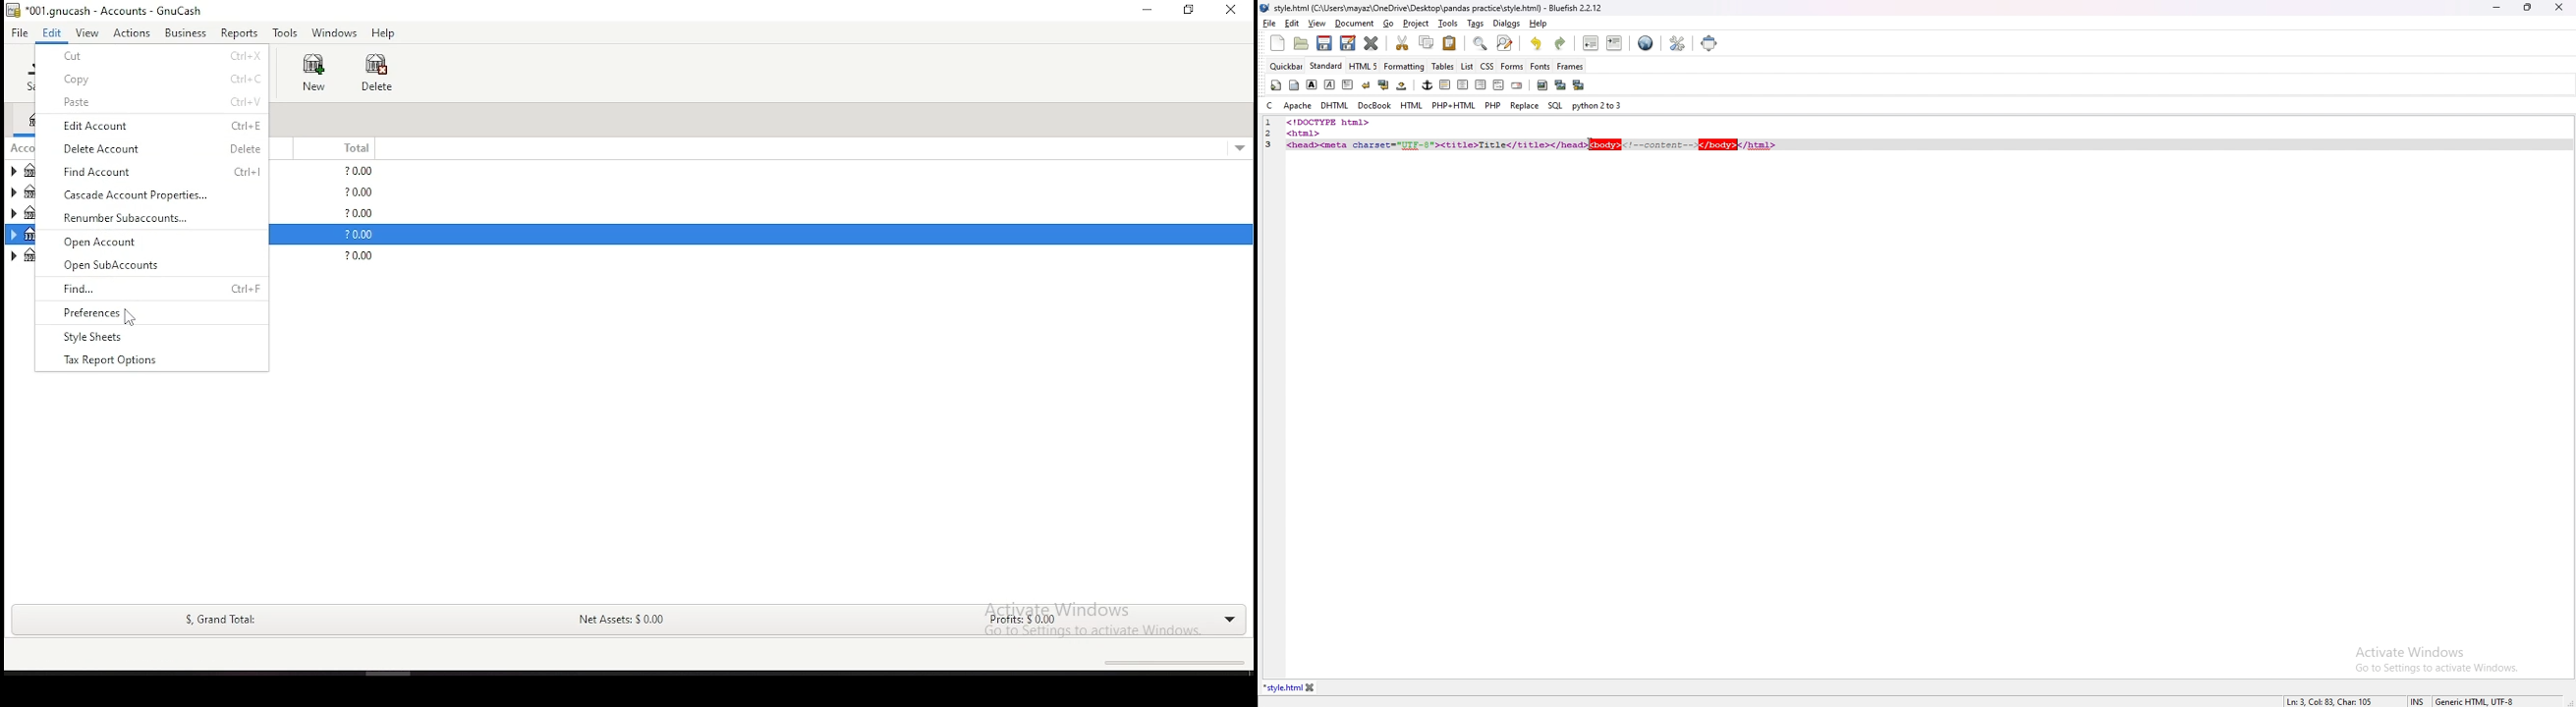  I want to click on html, so click(1412, 106).